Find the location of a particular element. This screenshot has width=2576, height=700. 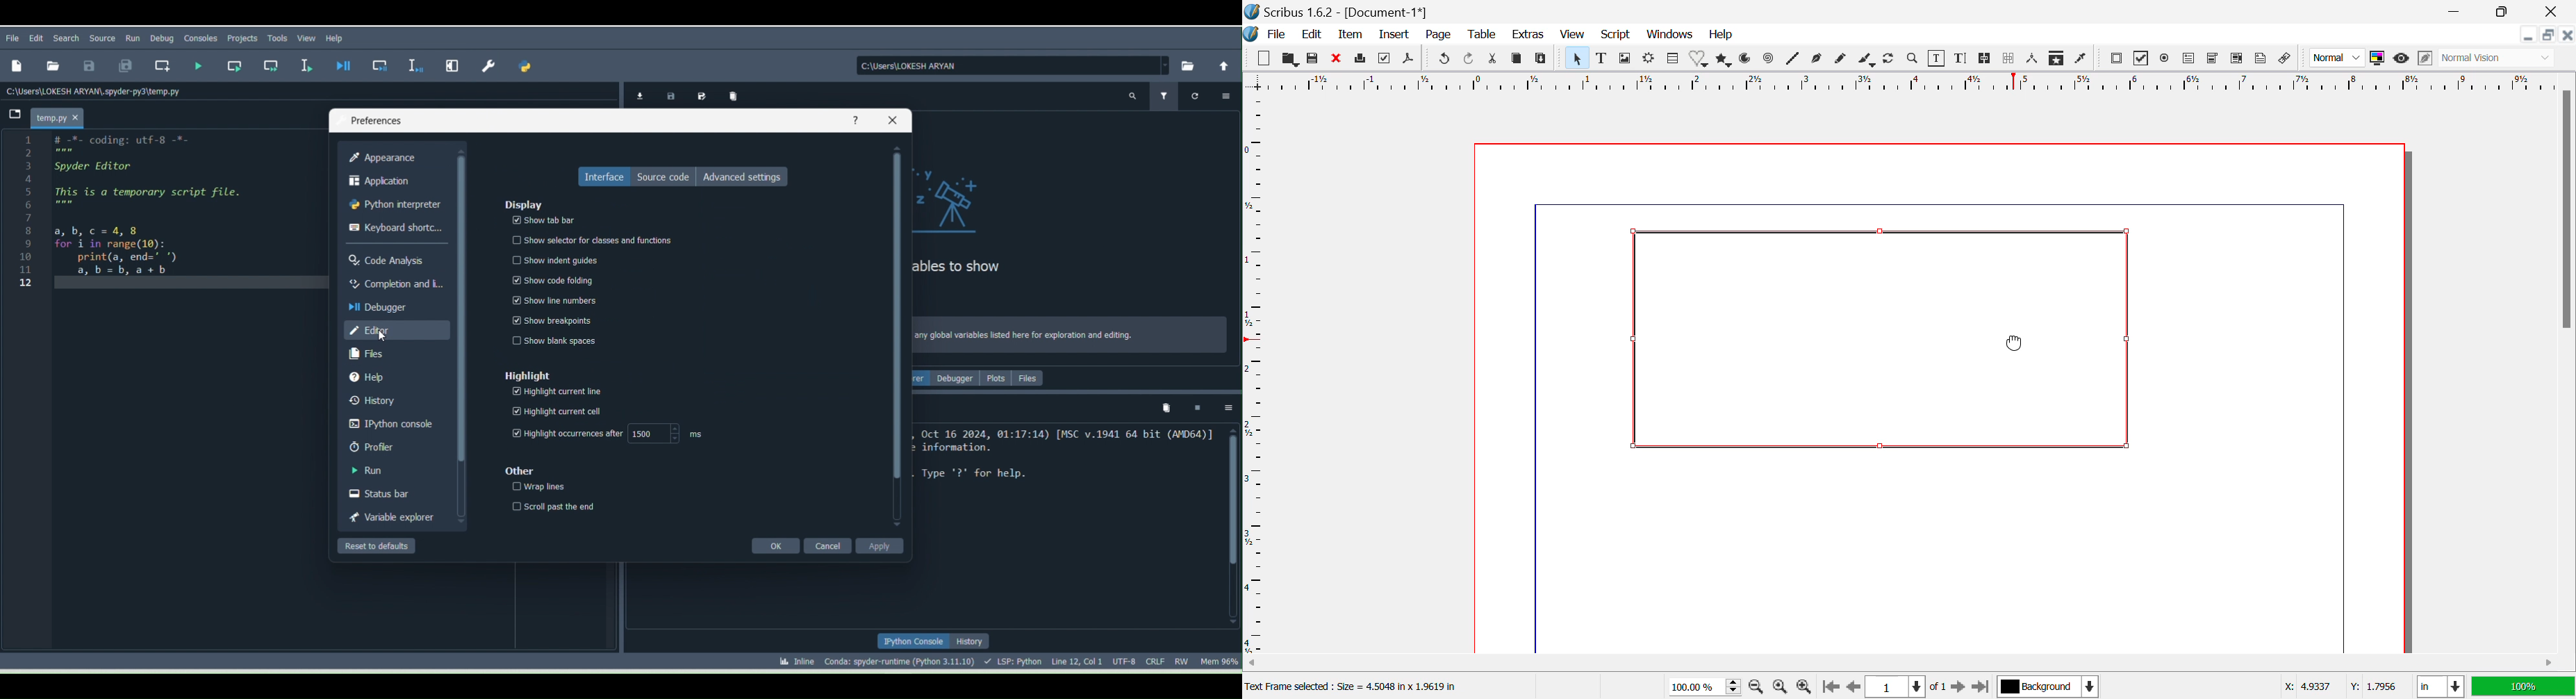

Calligraphic Line is located at coordinates (1866, 60).